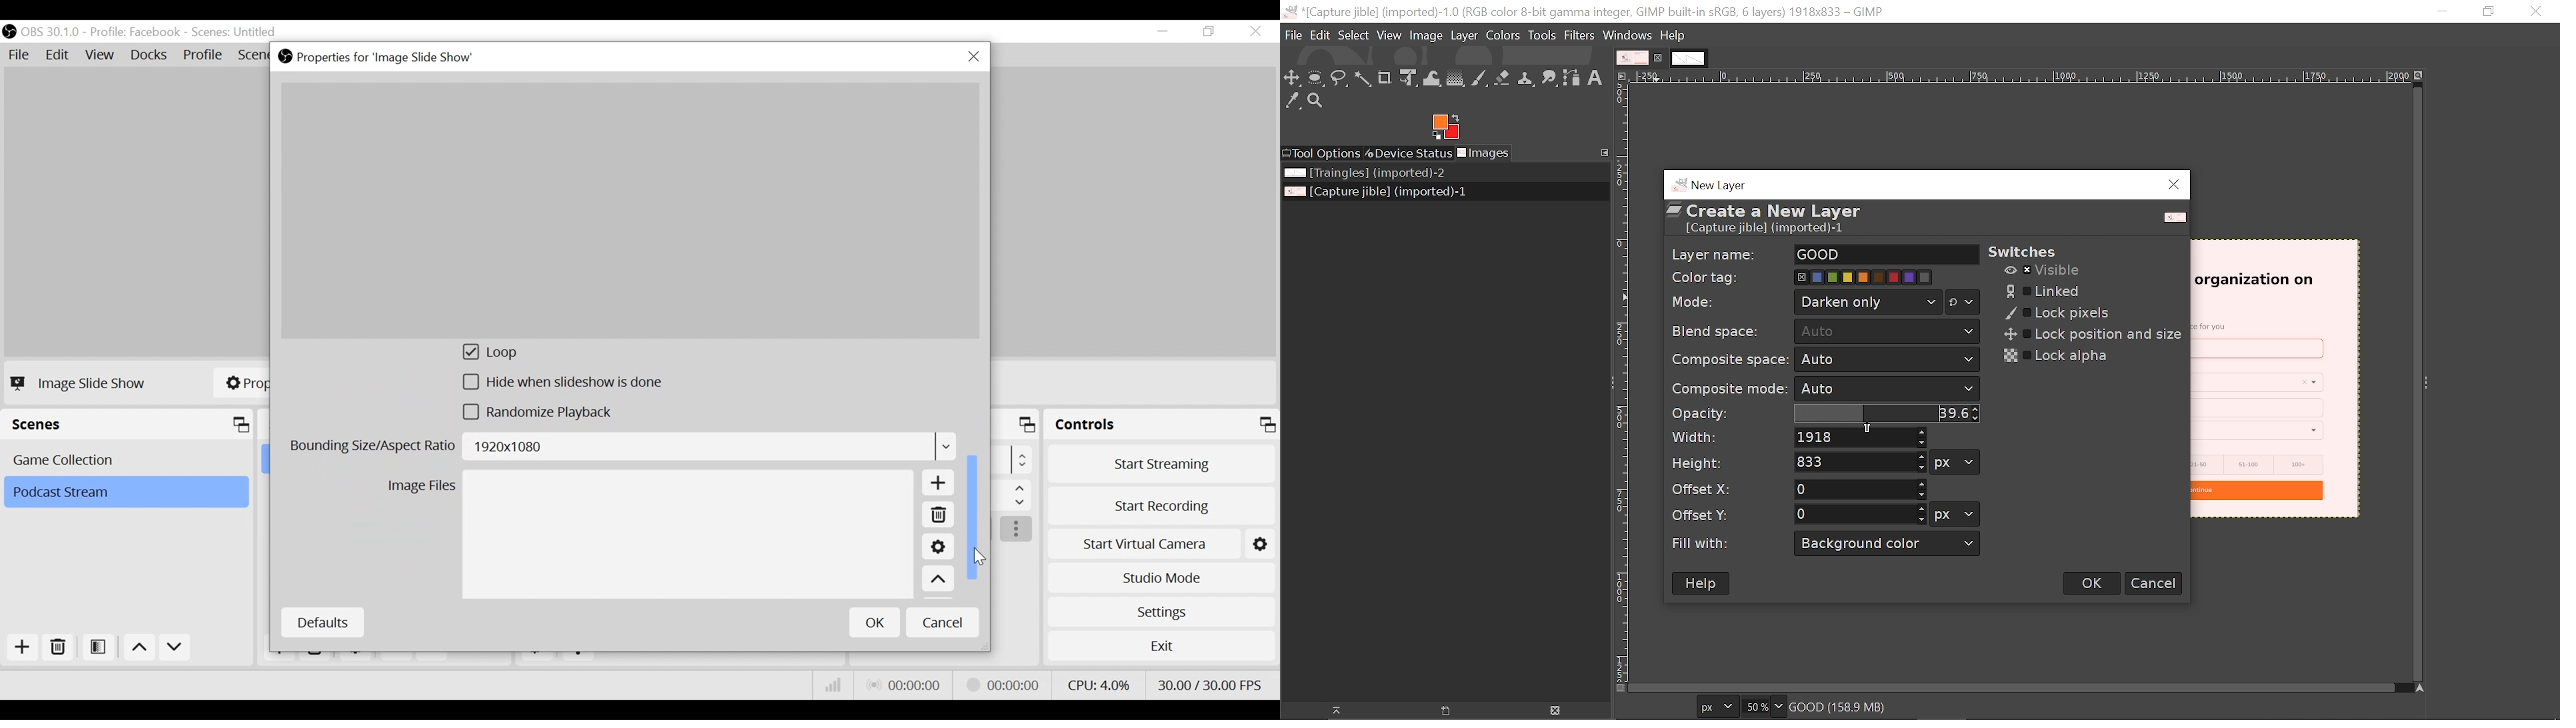 Image resolution: width=2576 pixels, height=728 pixels. Describe the element at coordinates (203, 56) in the screenshot. I see `Profile` at that location.